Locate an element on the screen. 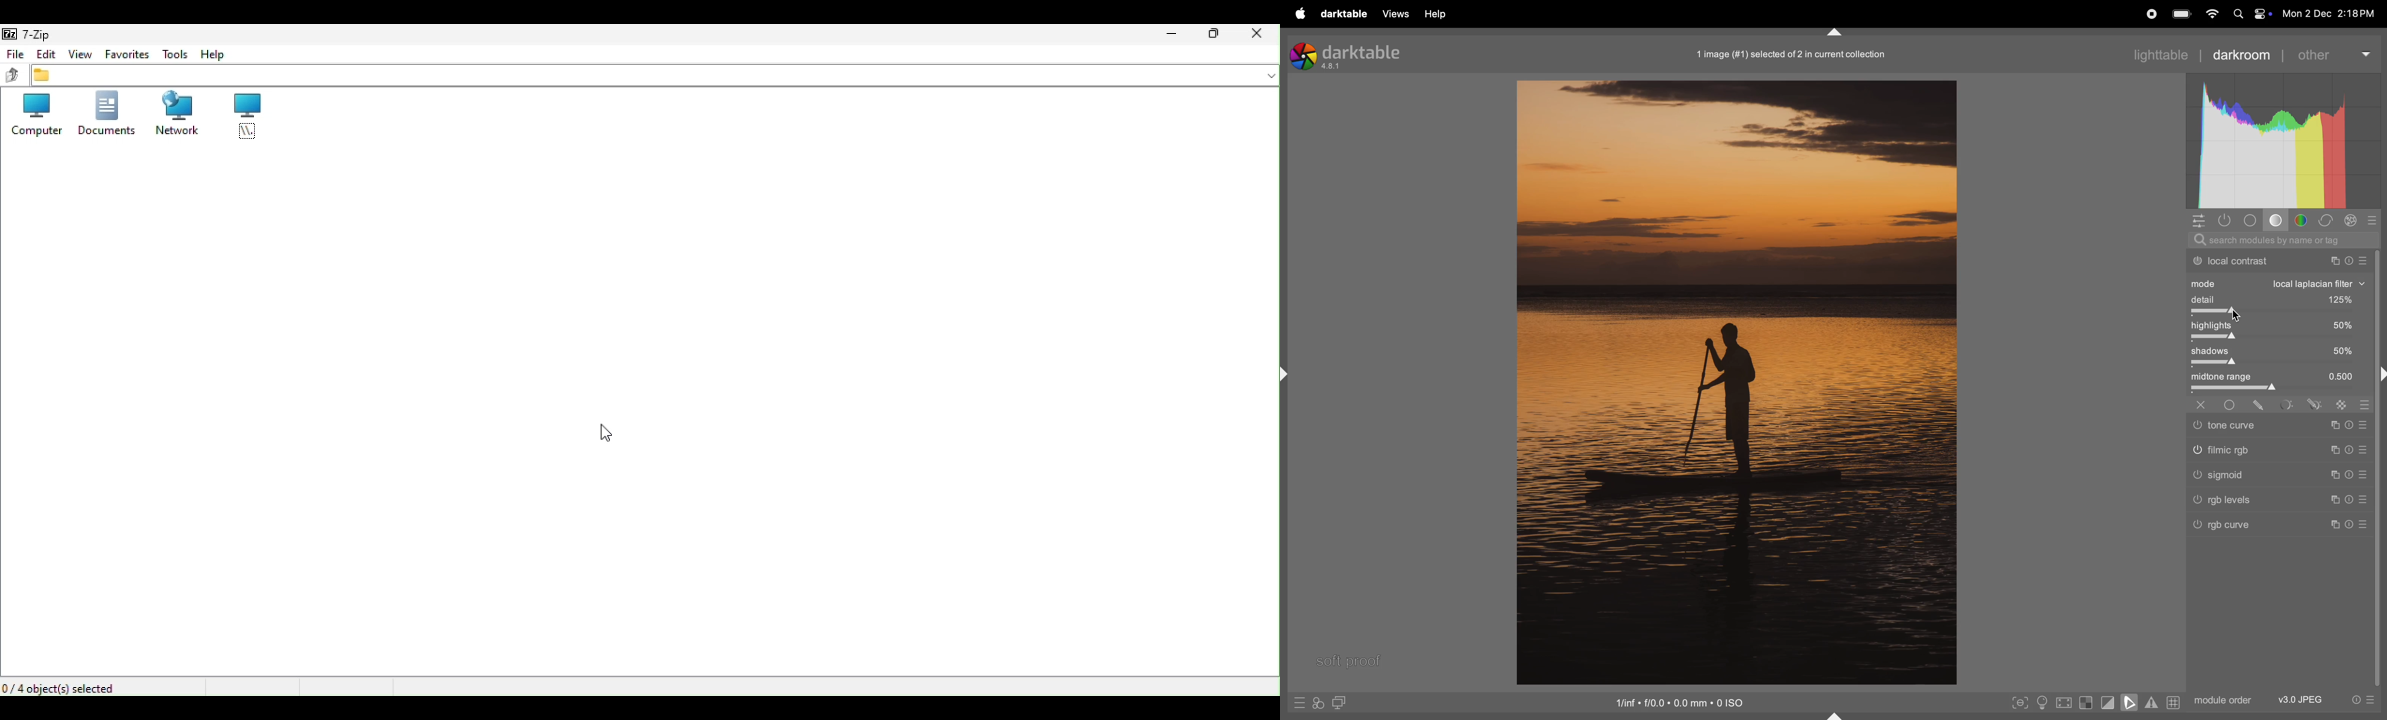 This screenshot has width=2408, height=728. effect is located at coordinates (2351, 220).